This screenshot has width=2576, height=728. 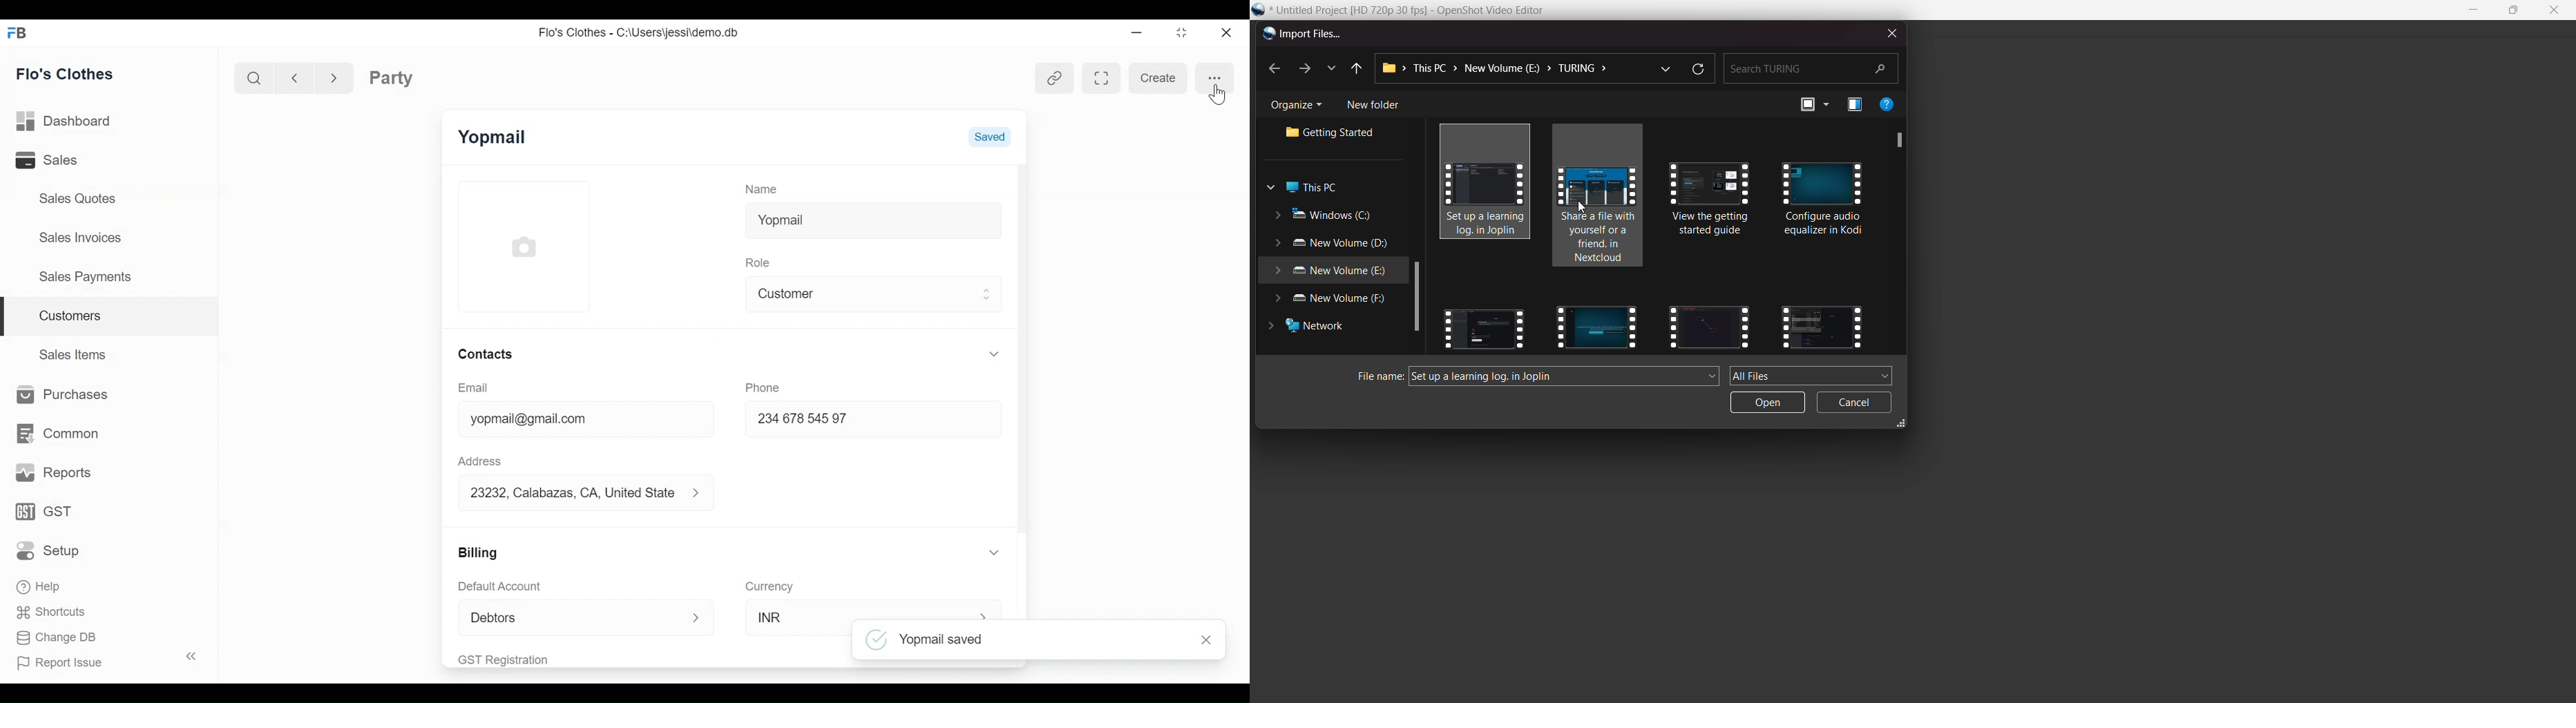 What do you see at coordinates (994, 353) in the screenshot?
I see `Expand` at bounding box center [994, 353].